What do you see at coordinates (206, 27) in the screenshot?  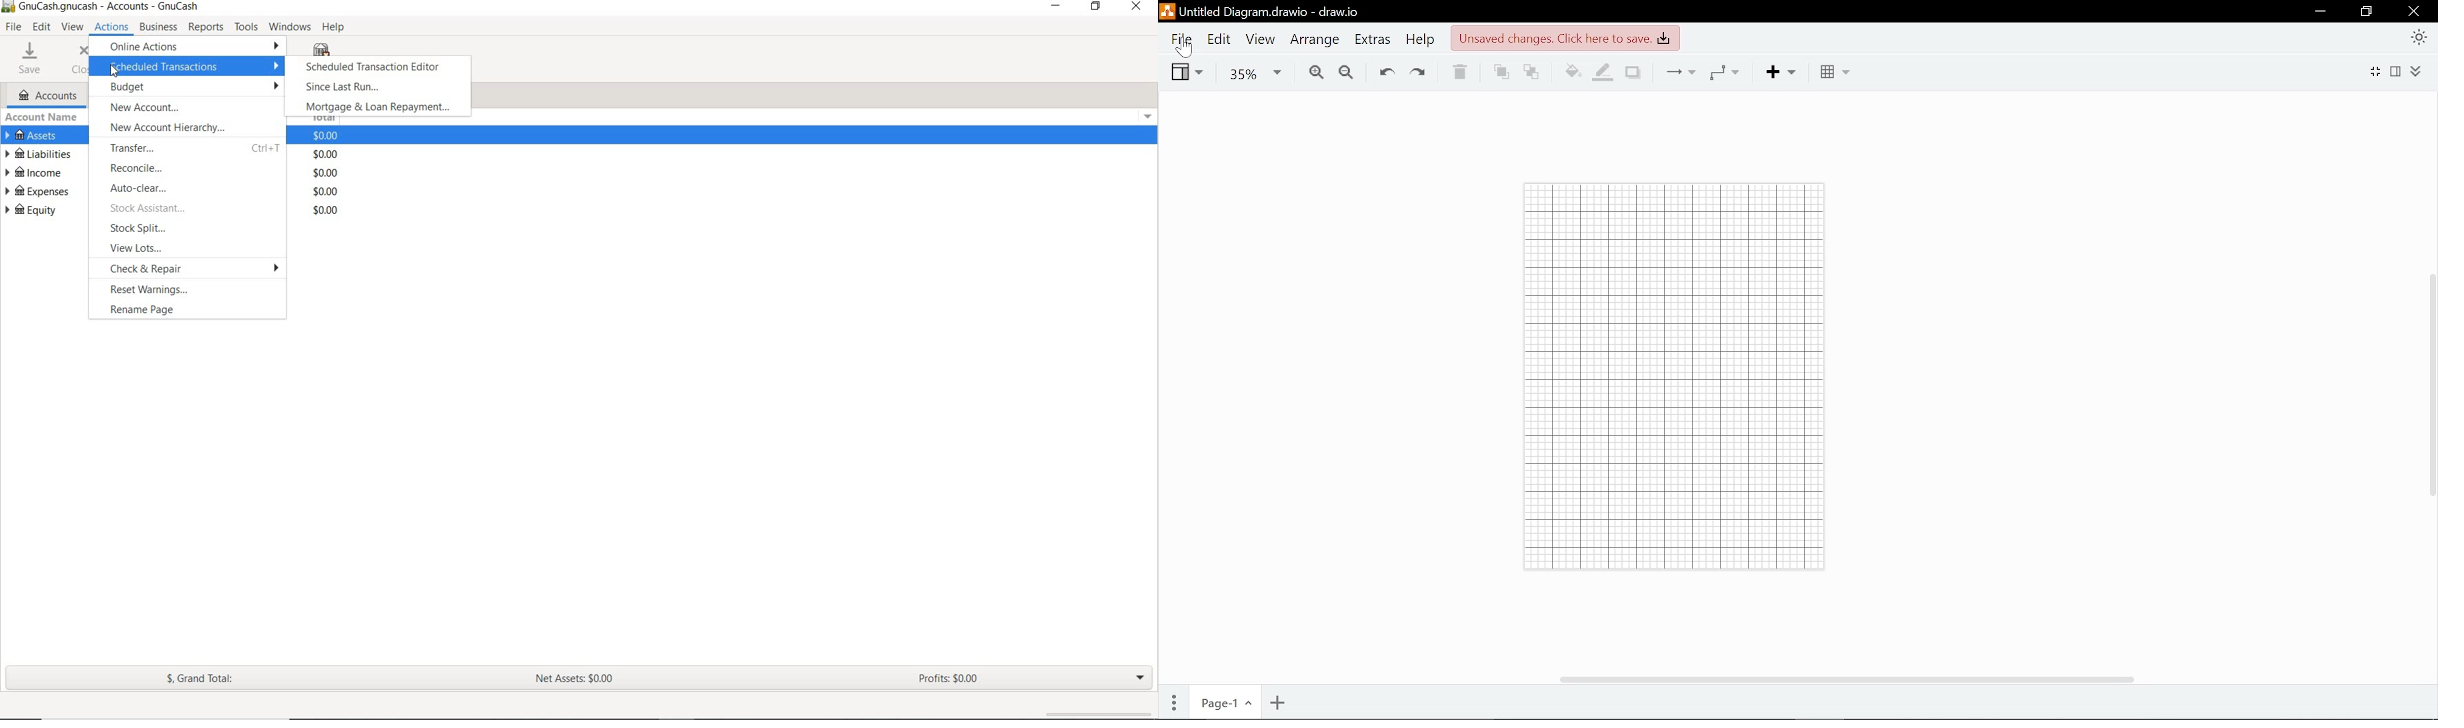 I see `REPORTS` at bounding box center [206, 27].